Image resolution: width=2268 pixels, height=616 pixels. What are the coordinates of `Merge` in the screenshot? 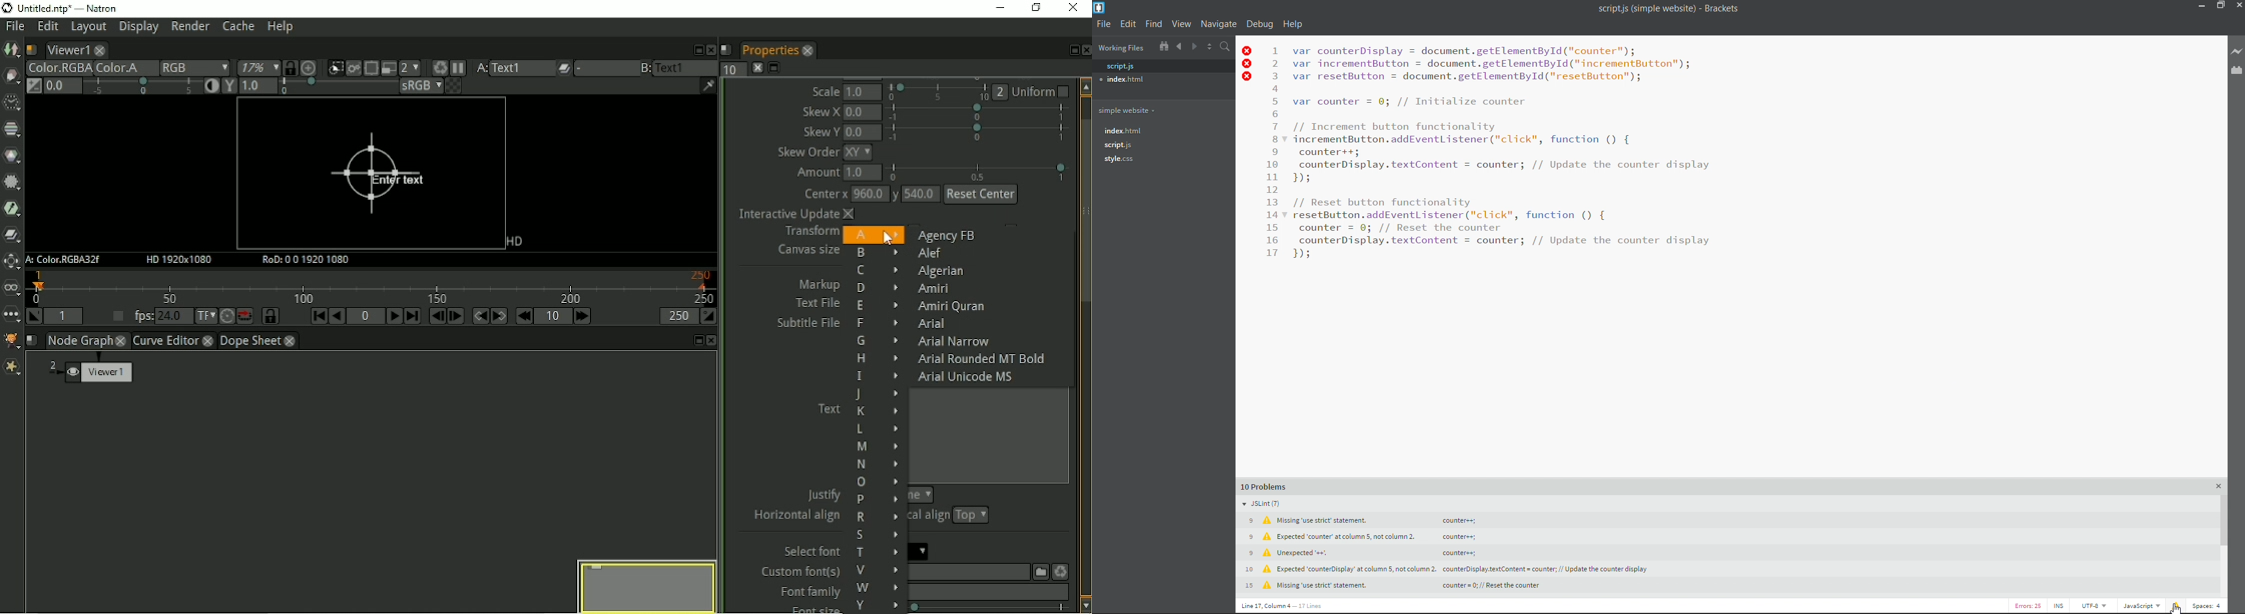 It's located at (13, 234).